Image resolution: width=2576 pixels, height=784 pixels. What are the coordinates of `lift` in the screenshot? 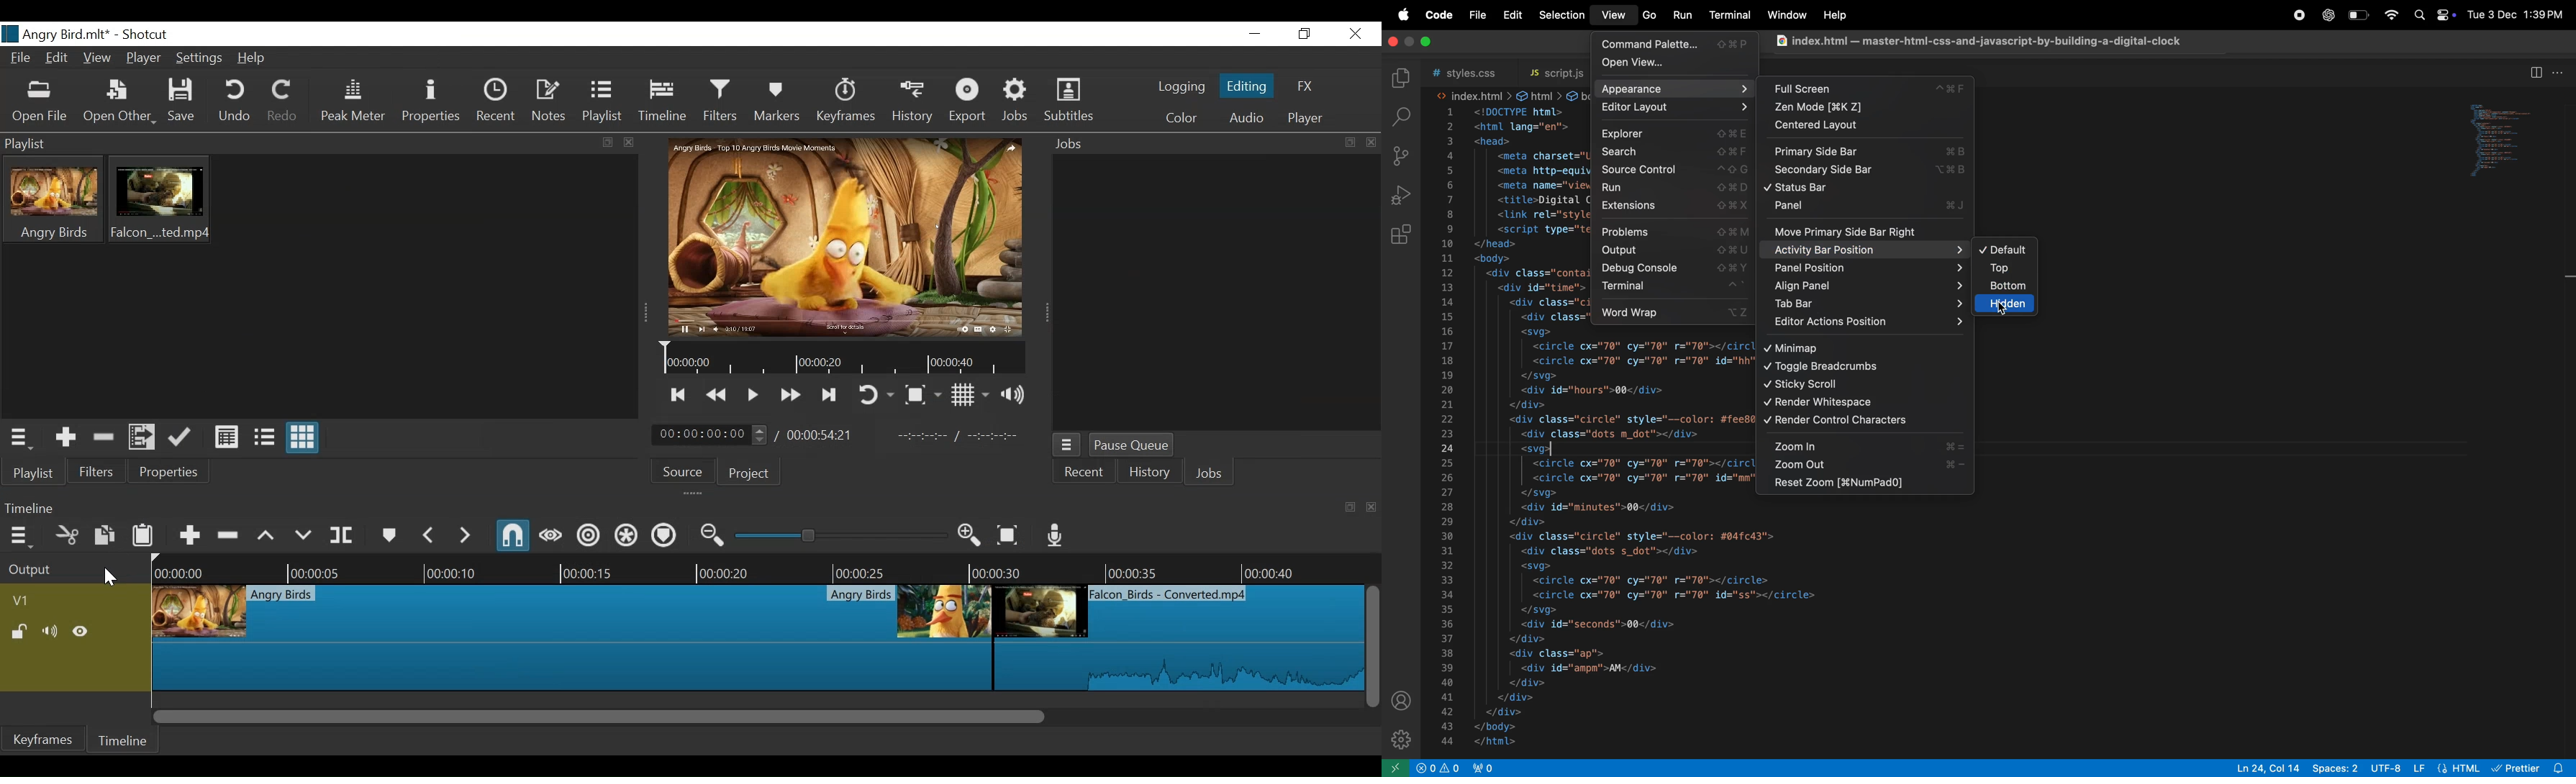 It's located at (266, 535).